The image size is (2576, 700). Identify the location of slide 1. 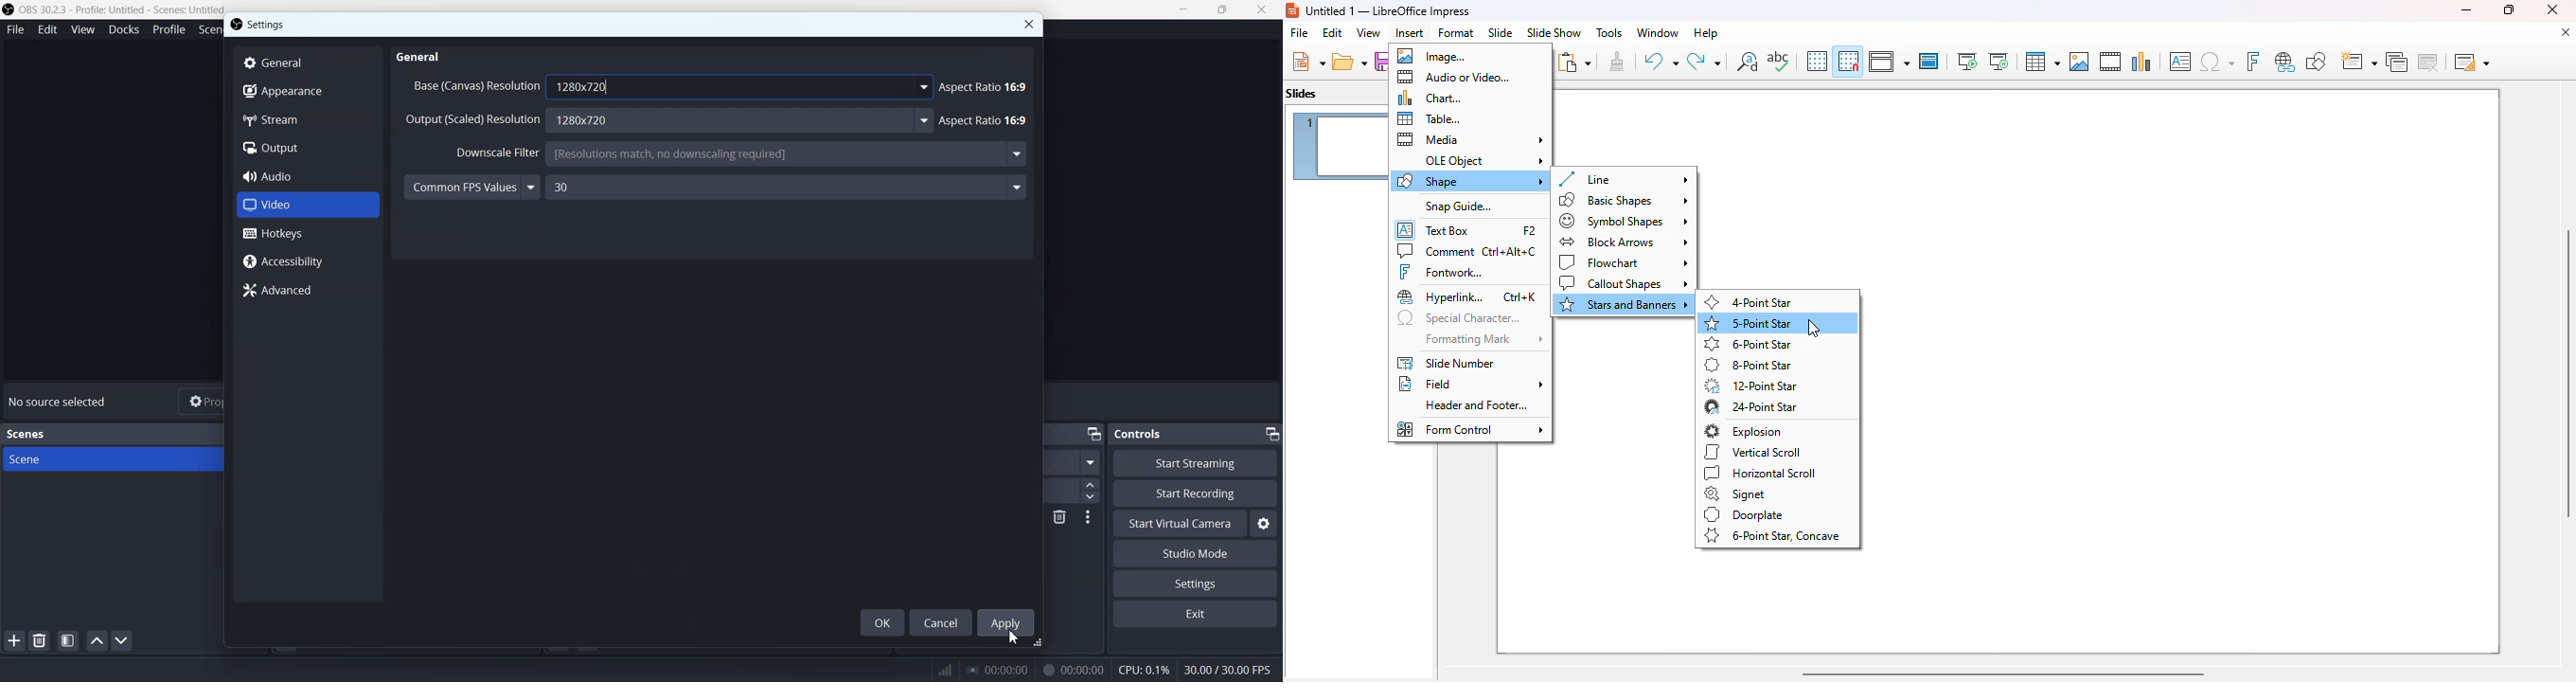
(1341, 146).